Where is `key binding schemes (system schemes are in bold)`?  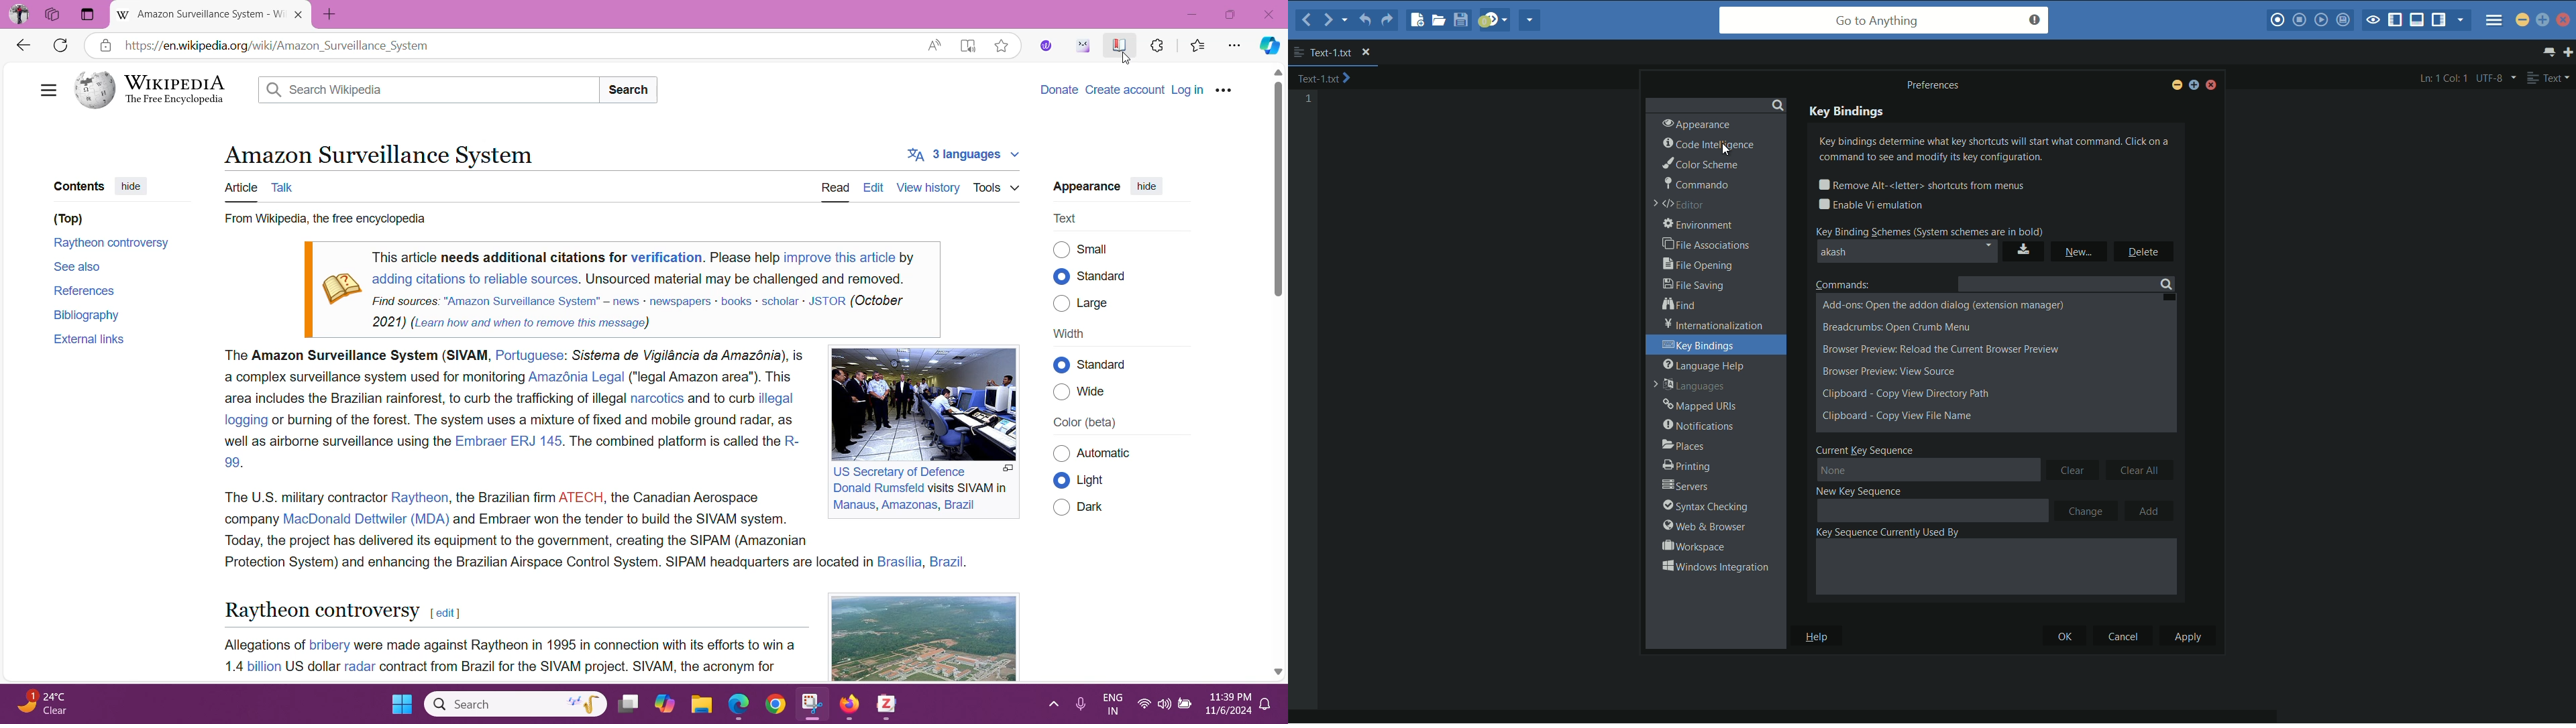
key binding schemes (system schemes are in bold) is located at coordinates (1929, 229).